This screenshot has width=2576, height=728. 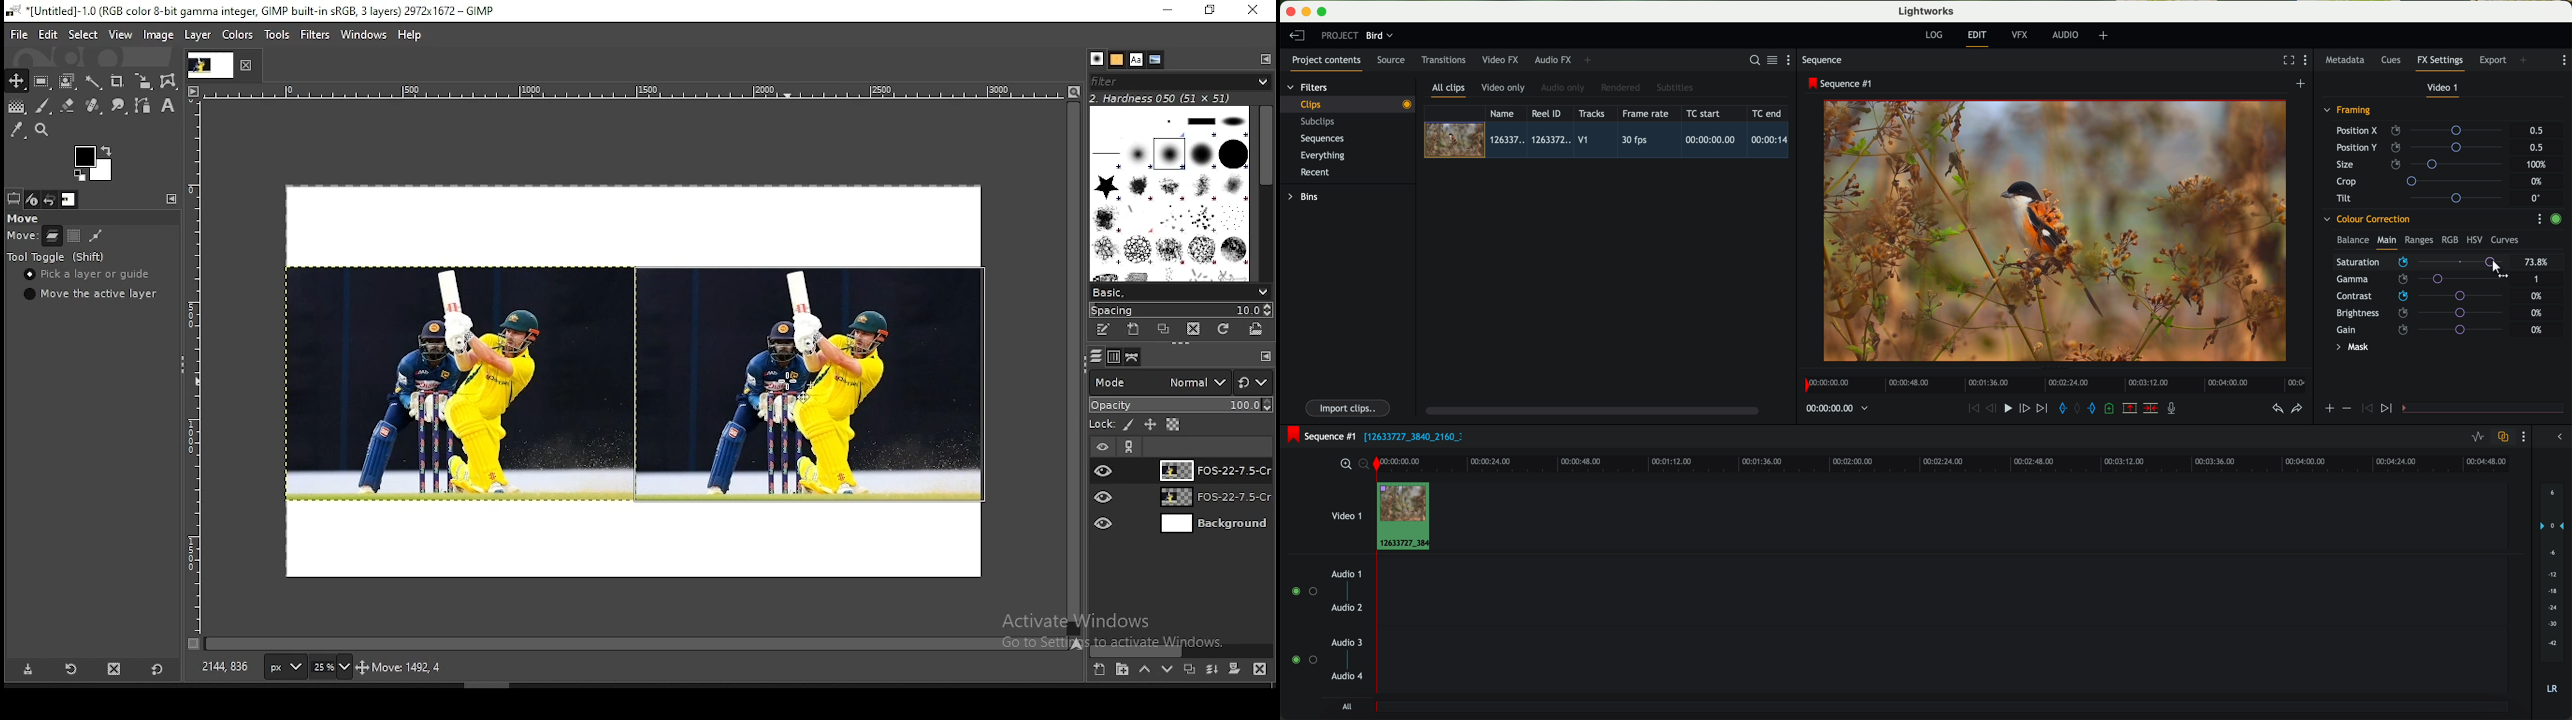 I want to click on add a mask, so click(x=1232, y=670).